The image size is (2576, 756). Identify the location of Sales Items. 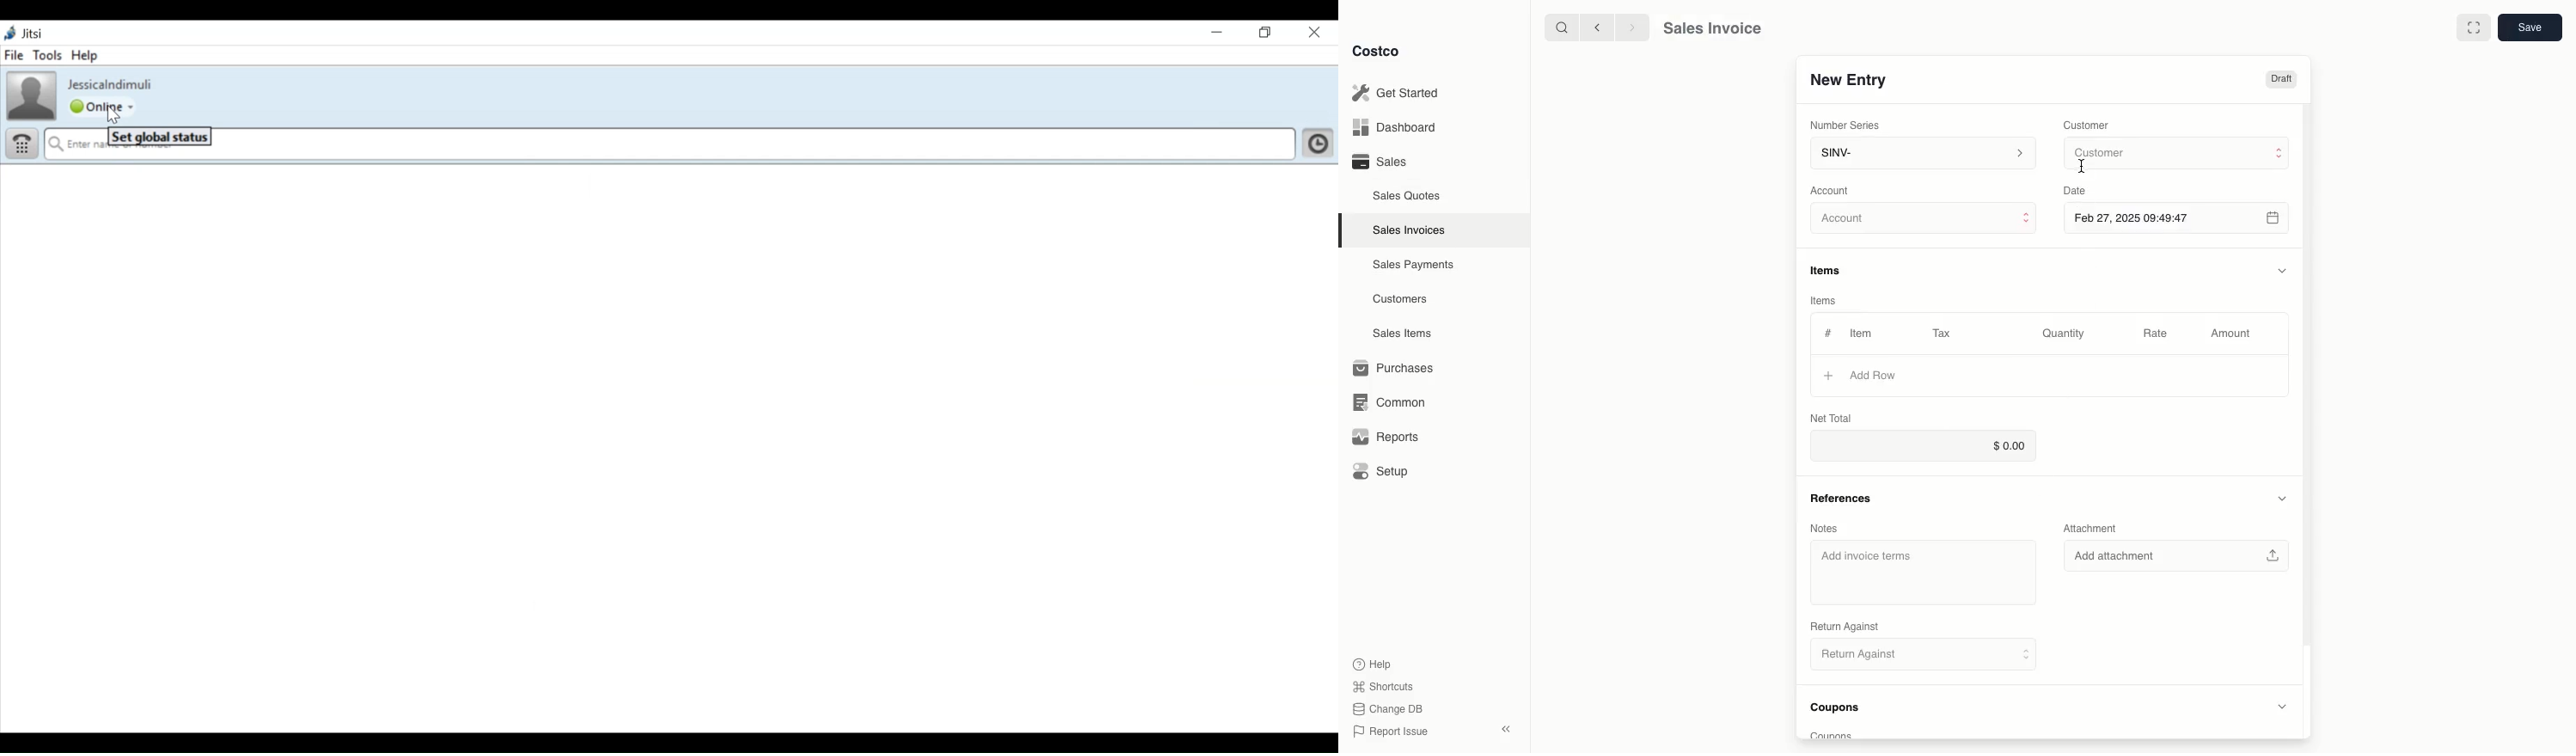
(1404, 332).